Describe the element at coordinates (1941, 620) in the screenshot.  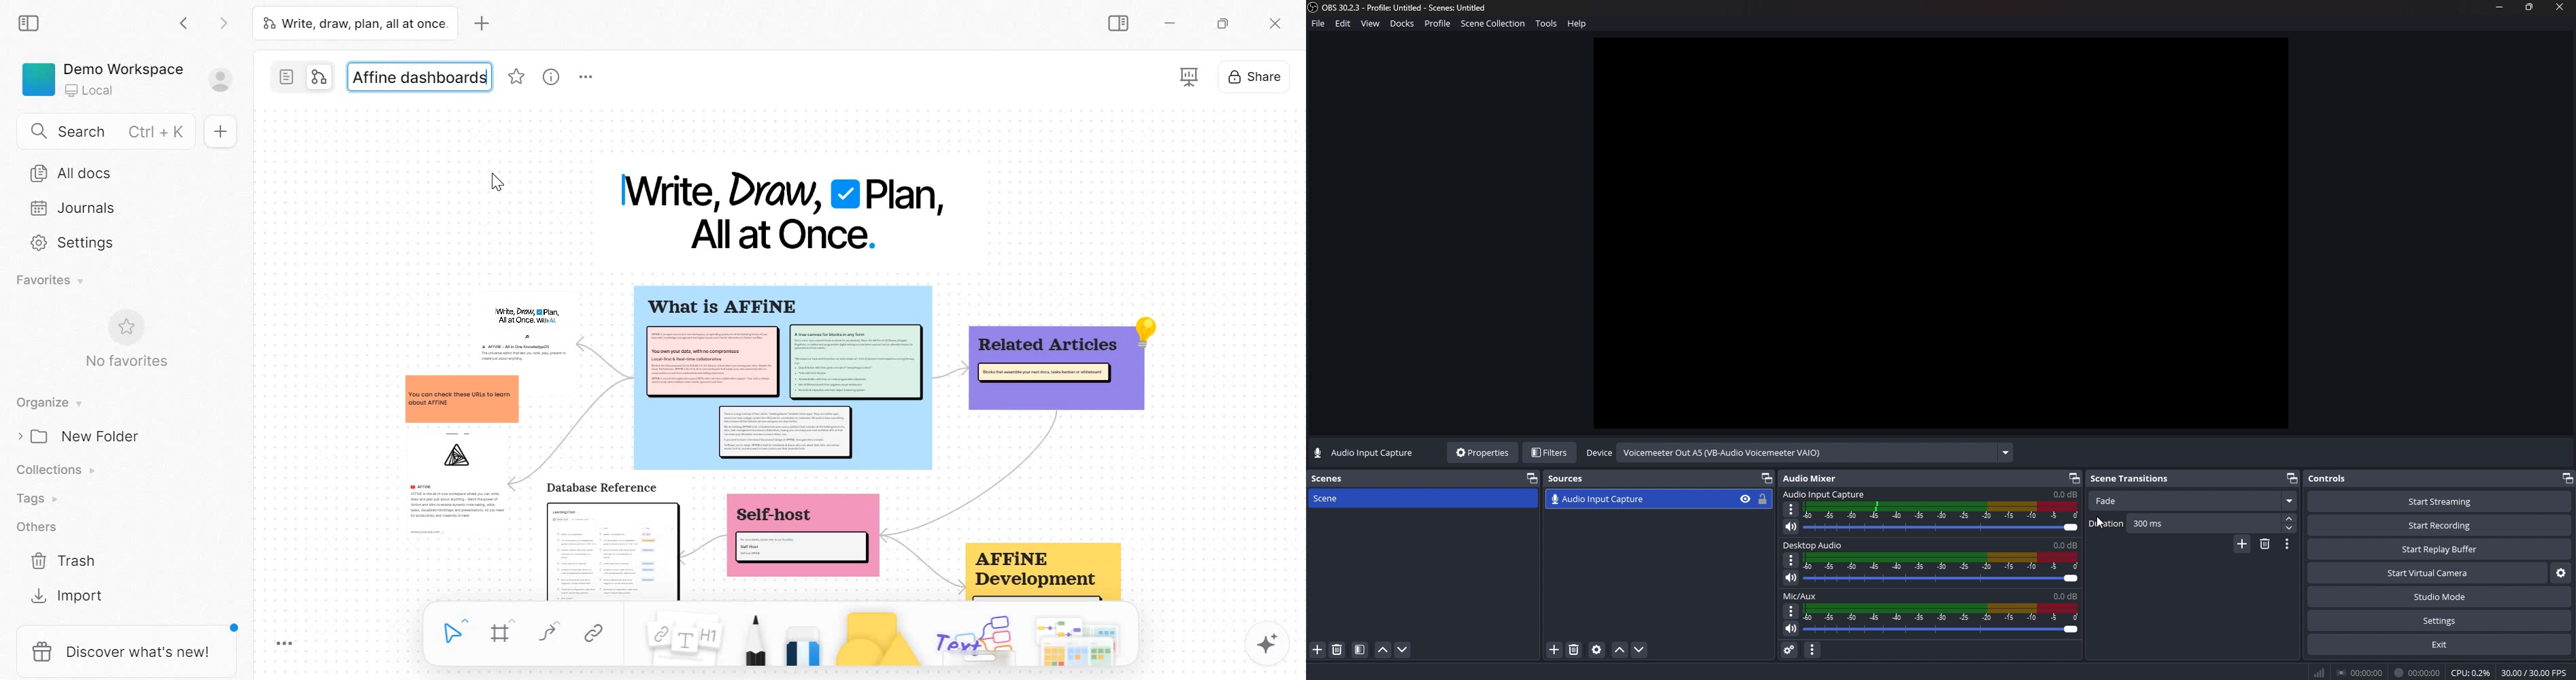
I see `cancel` at that location.